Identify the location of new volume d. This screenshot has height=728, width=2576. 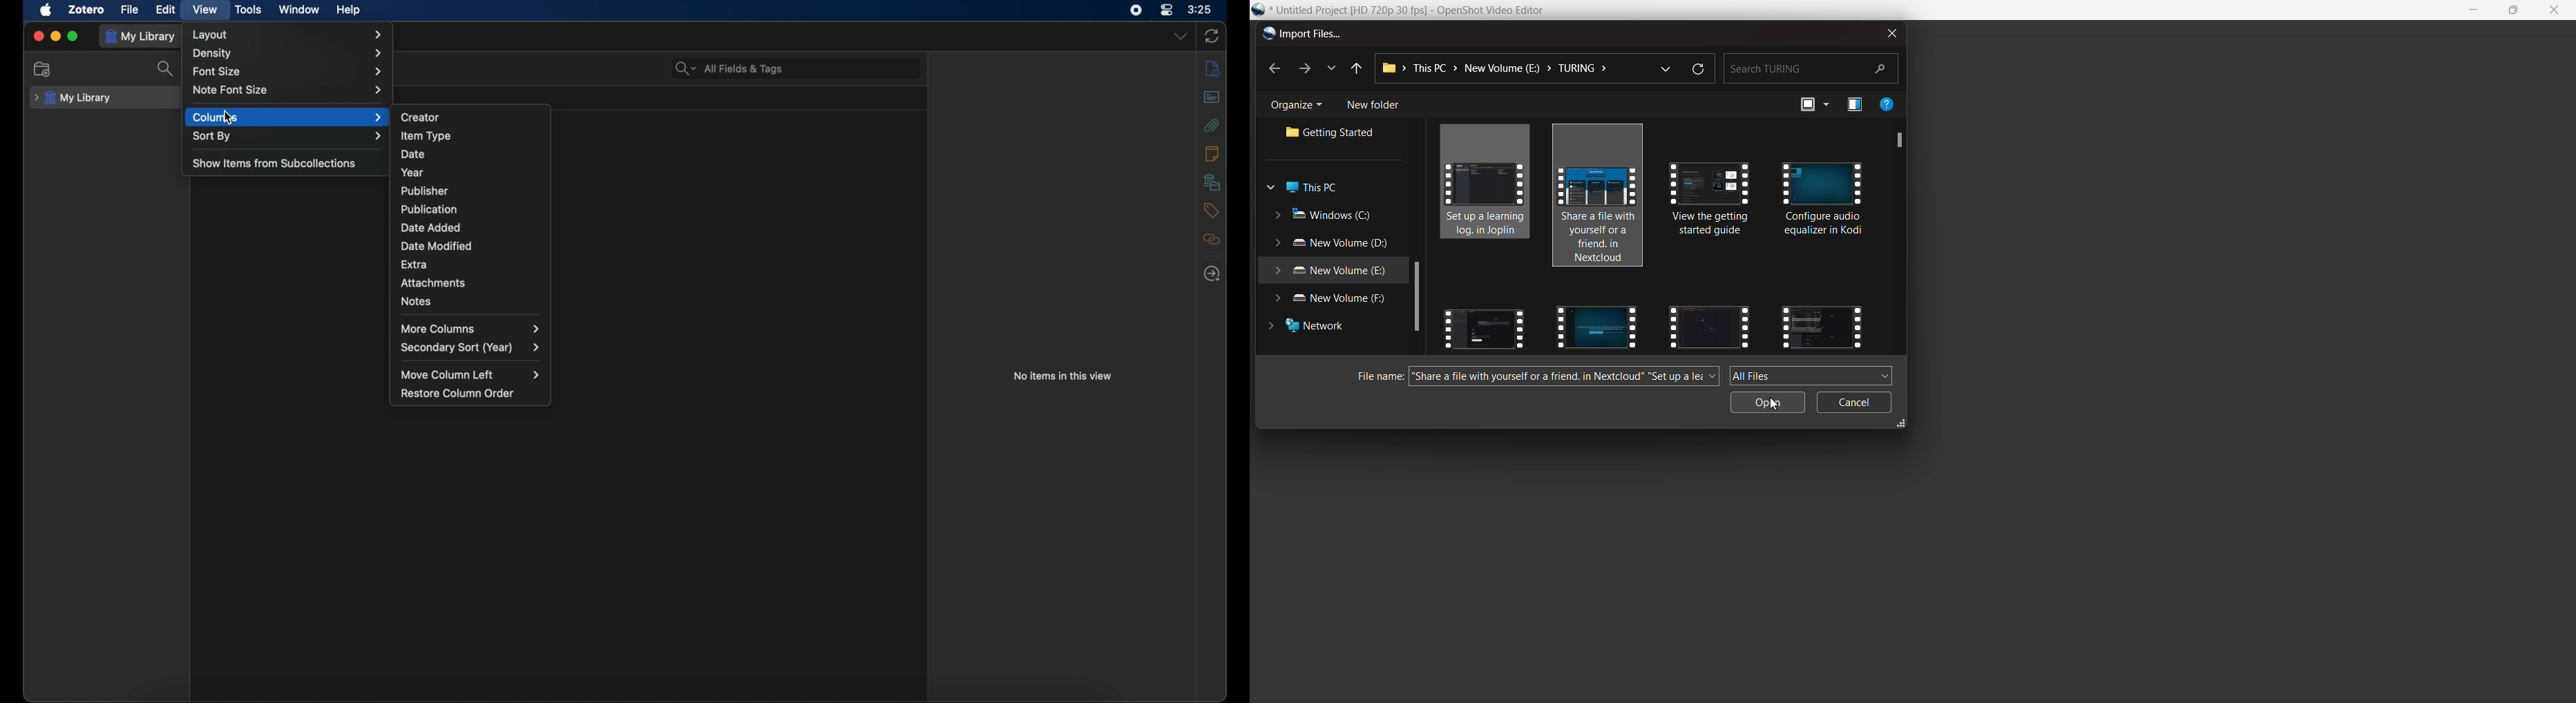
(1335, 244).